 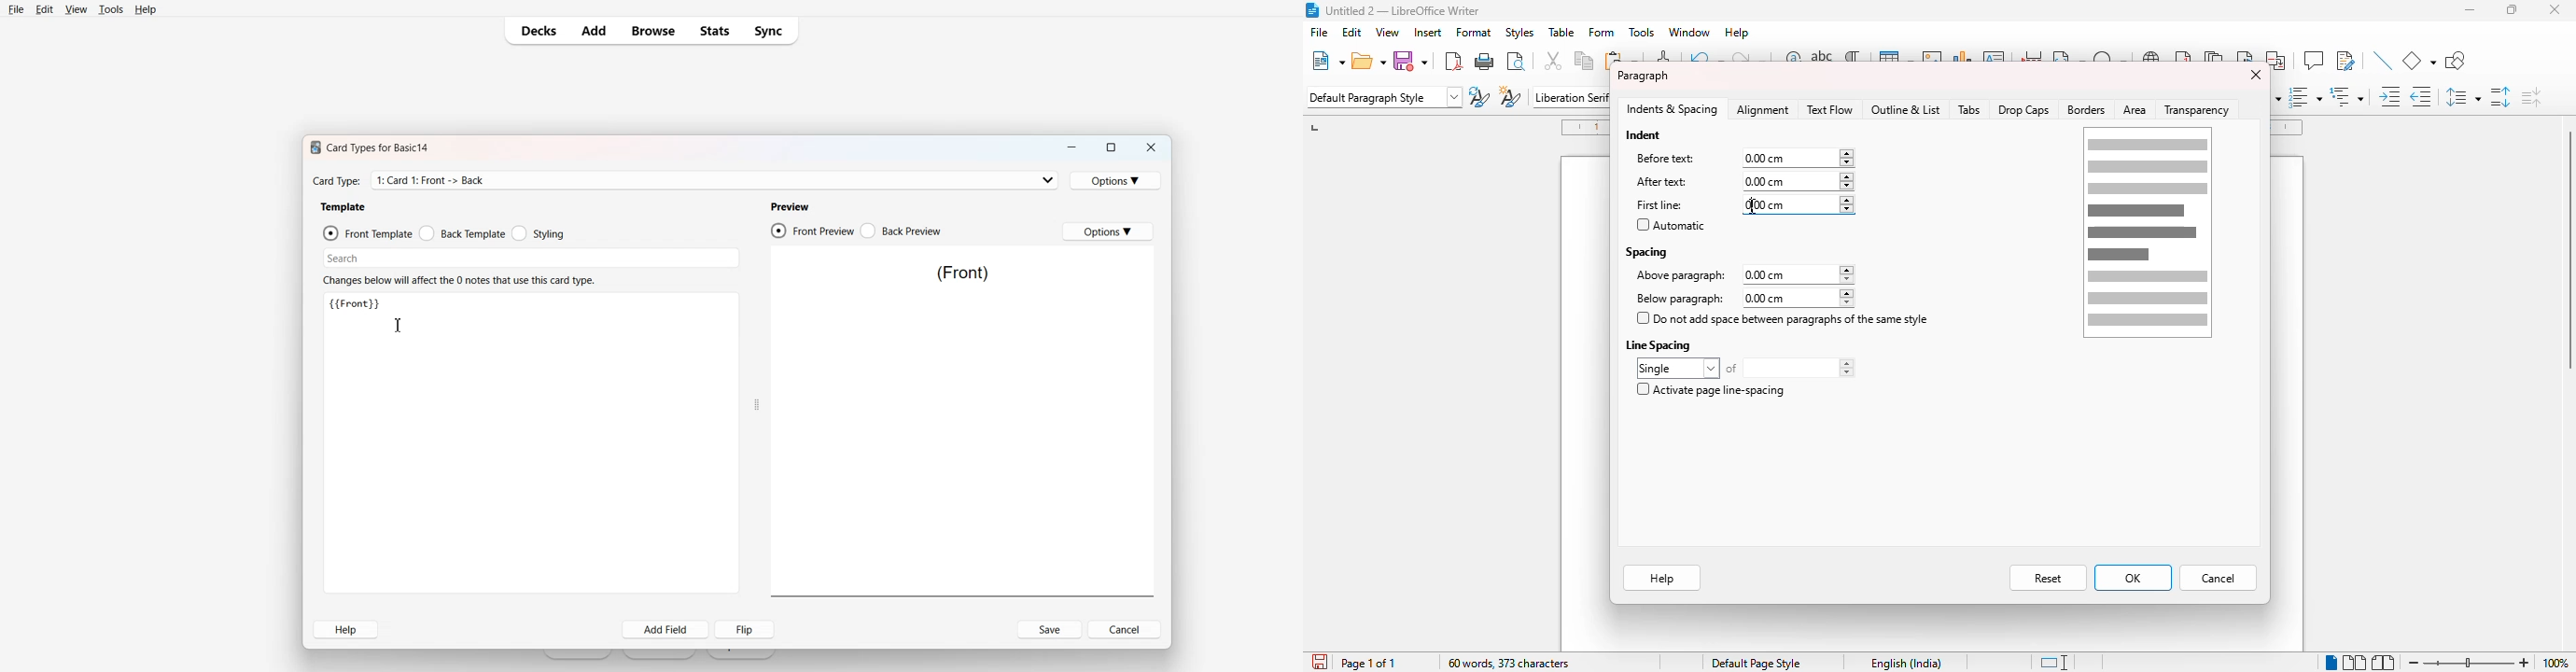 I want to click on Get Started, so click(x=578, y=655).